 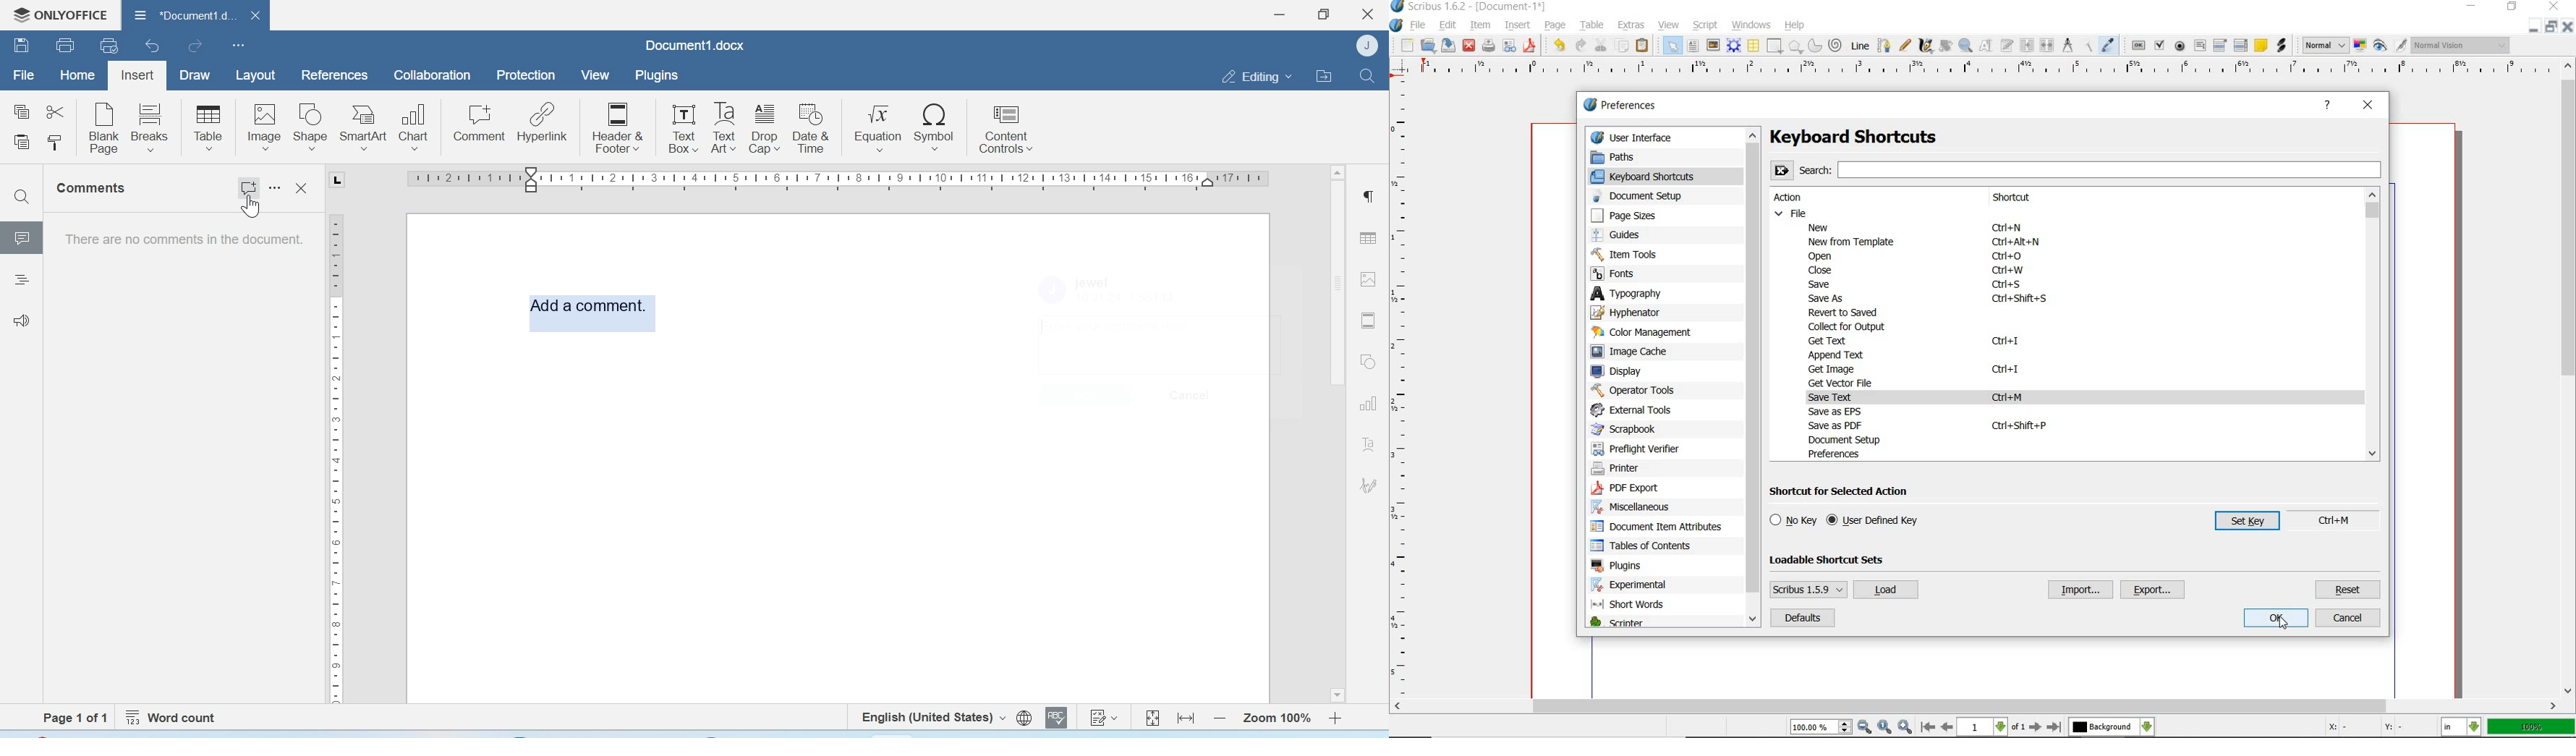 I want to click on set document language, so click(x=1024, y=718).